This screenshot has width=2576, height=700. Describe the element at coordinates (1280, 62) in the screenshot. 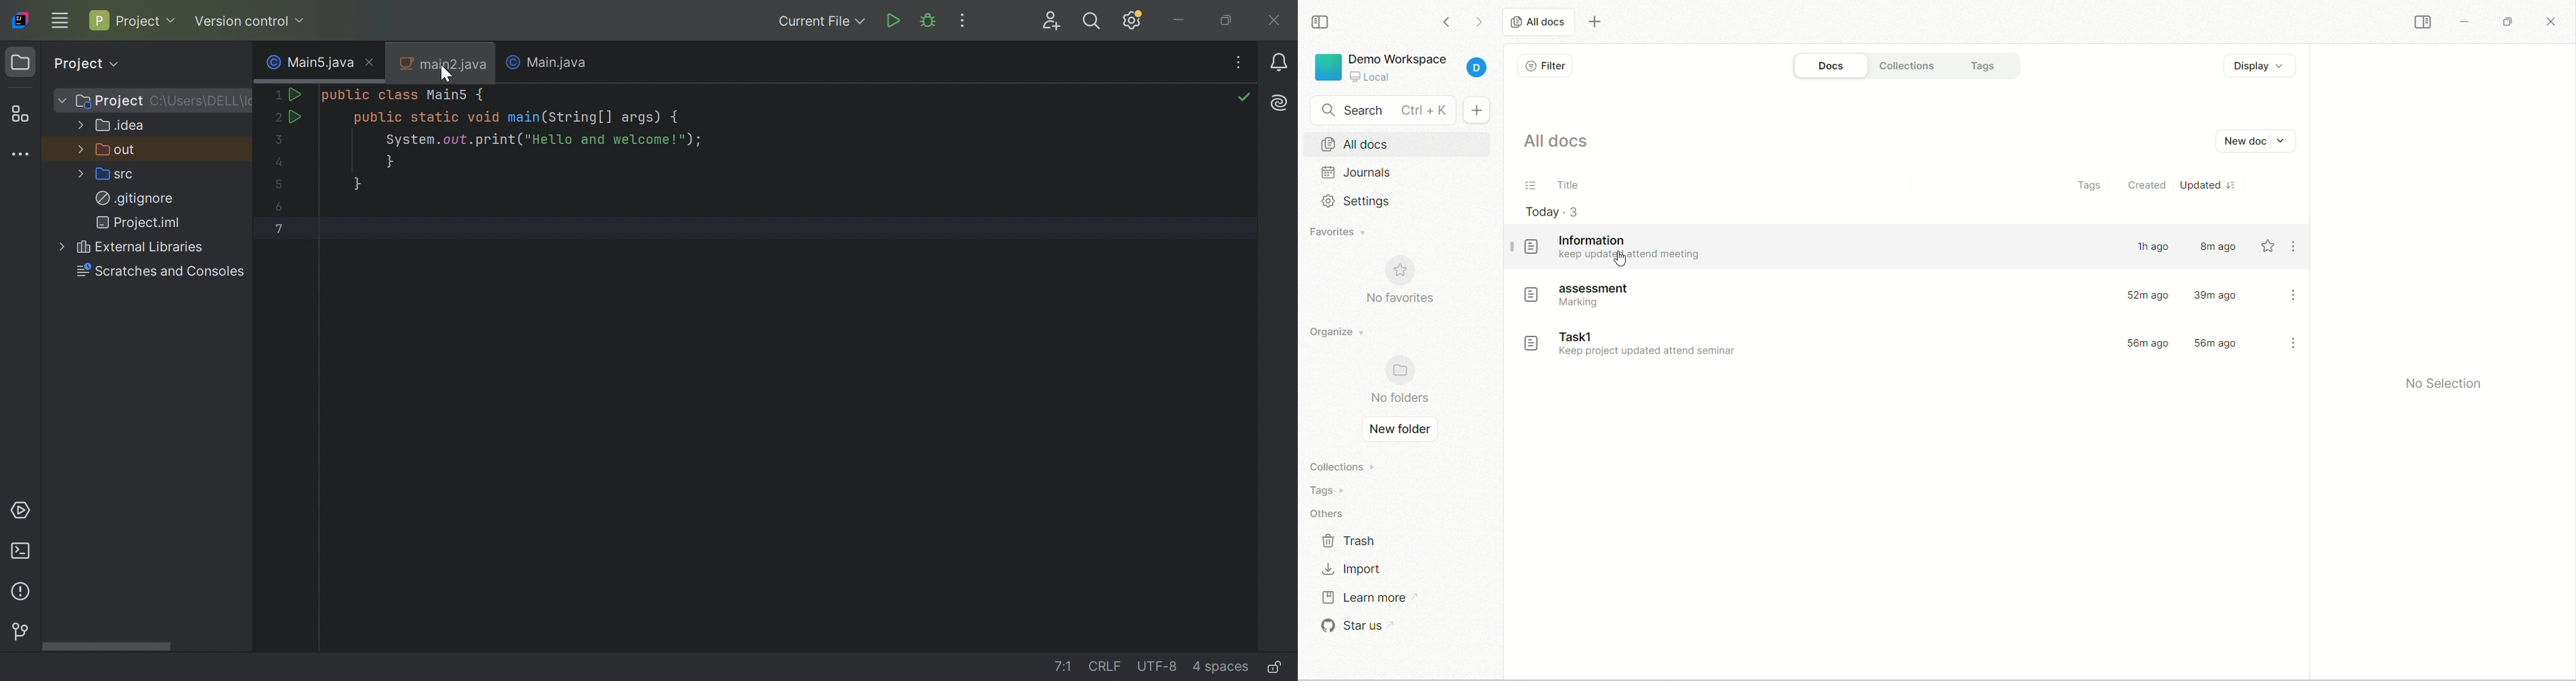

I see `Notifications` at that location.